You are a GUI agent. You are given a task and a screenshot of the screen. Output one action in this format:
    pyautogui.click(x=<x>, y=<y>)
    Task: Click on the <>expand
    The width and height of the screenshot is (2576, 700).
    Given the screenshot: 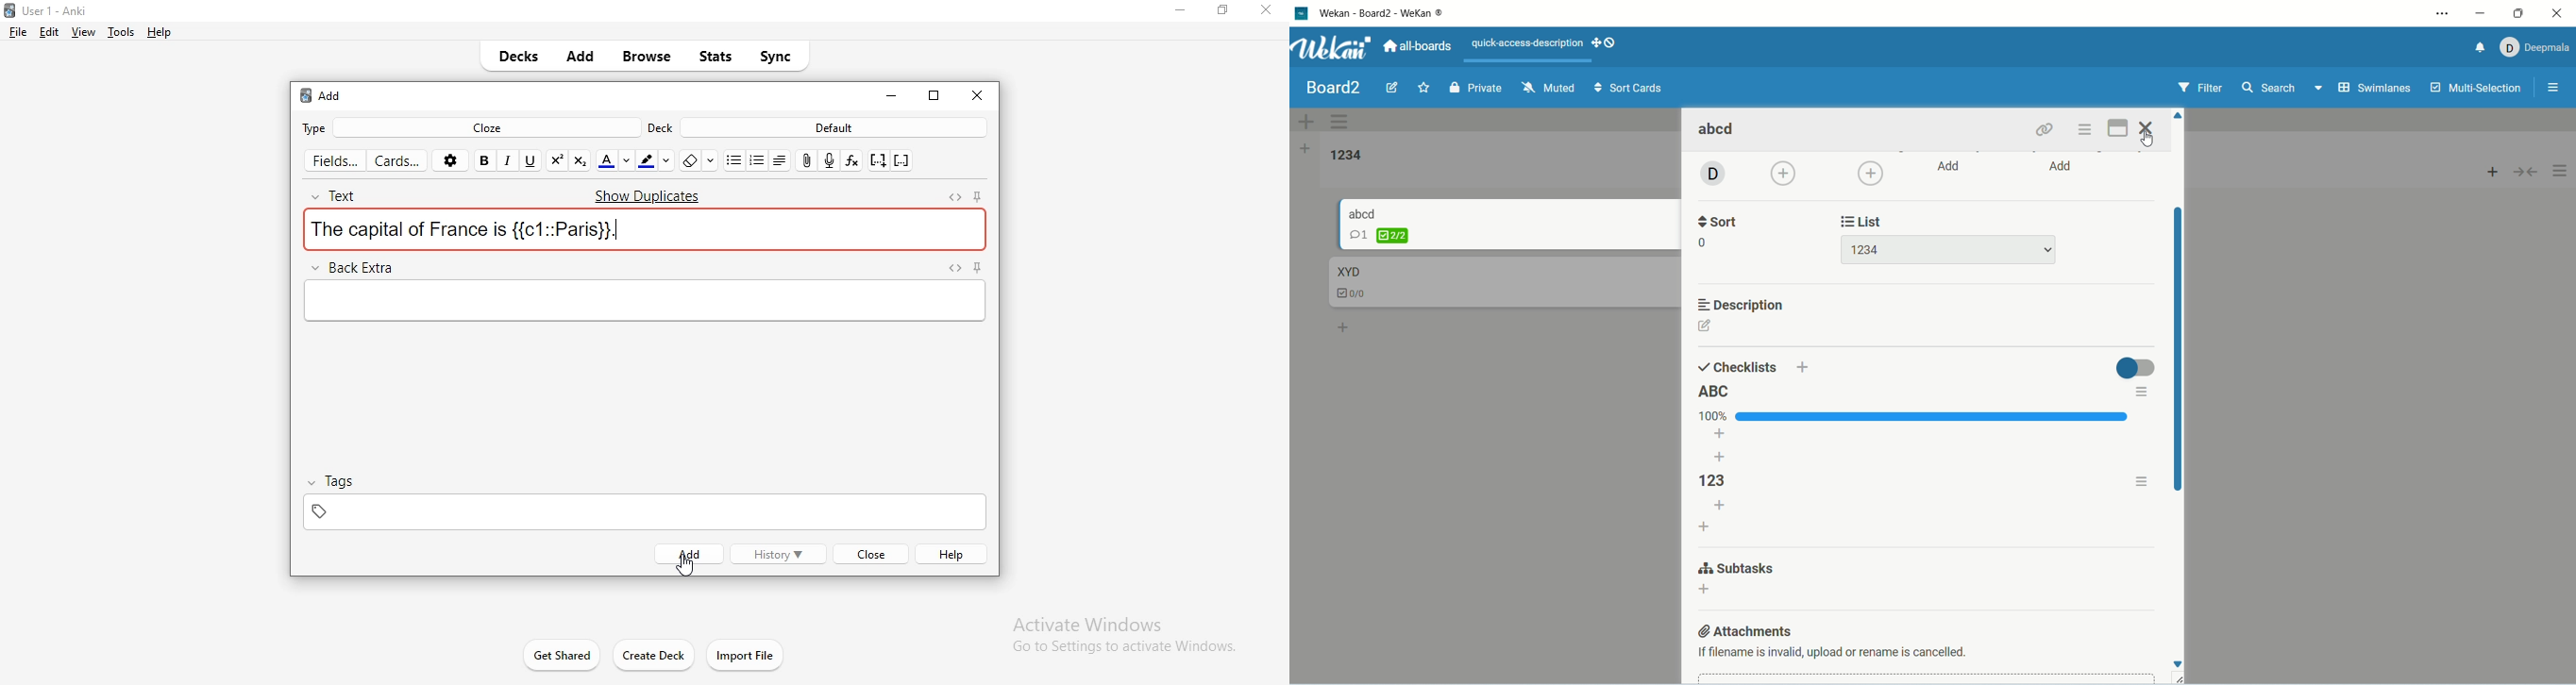 What is the action you would take?
    pyautogui.click(x=956, y=196)
    